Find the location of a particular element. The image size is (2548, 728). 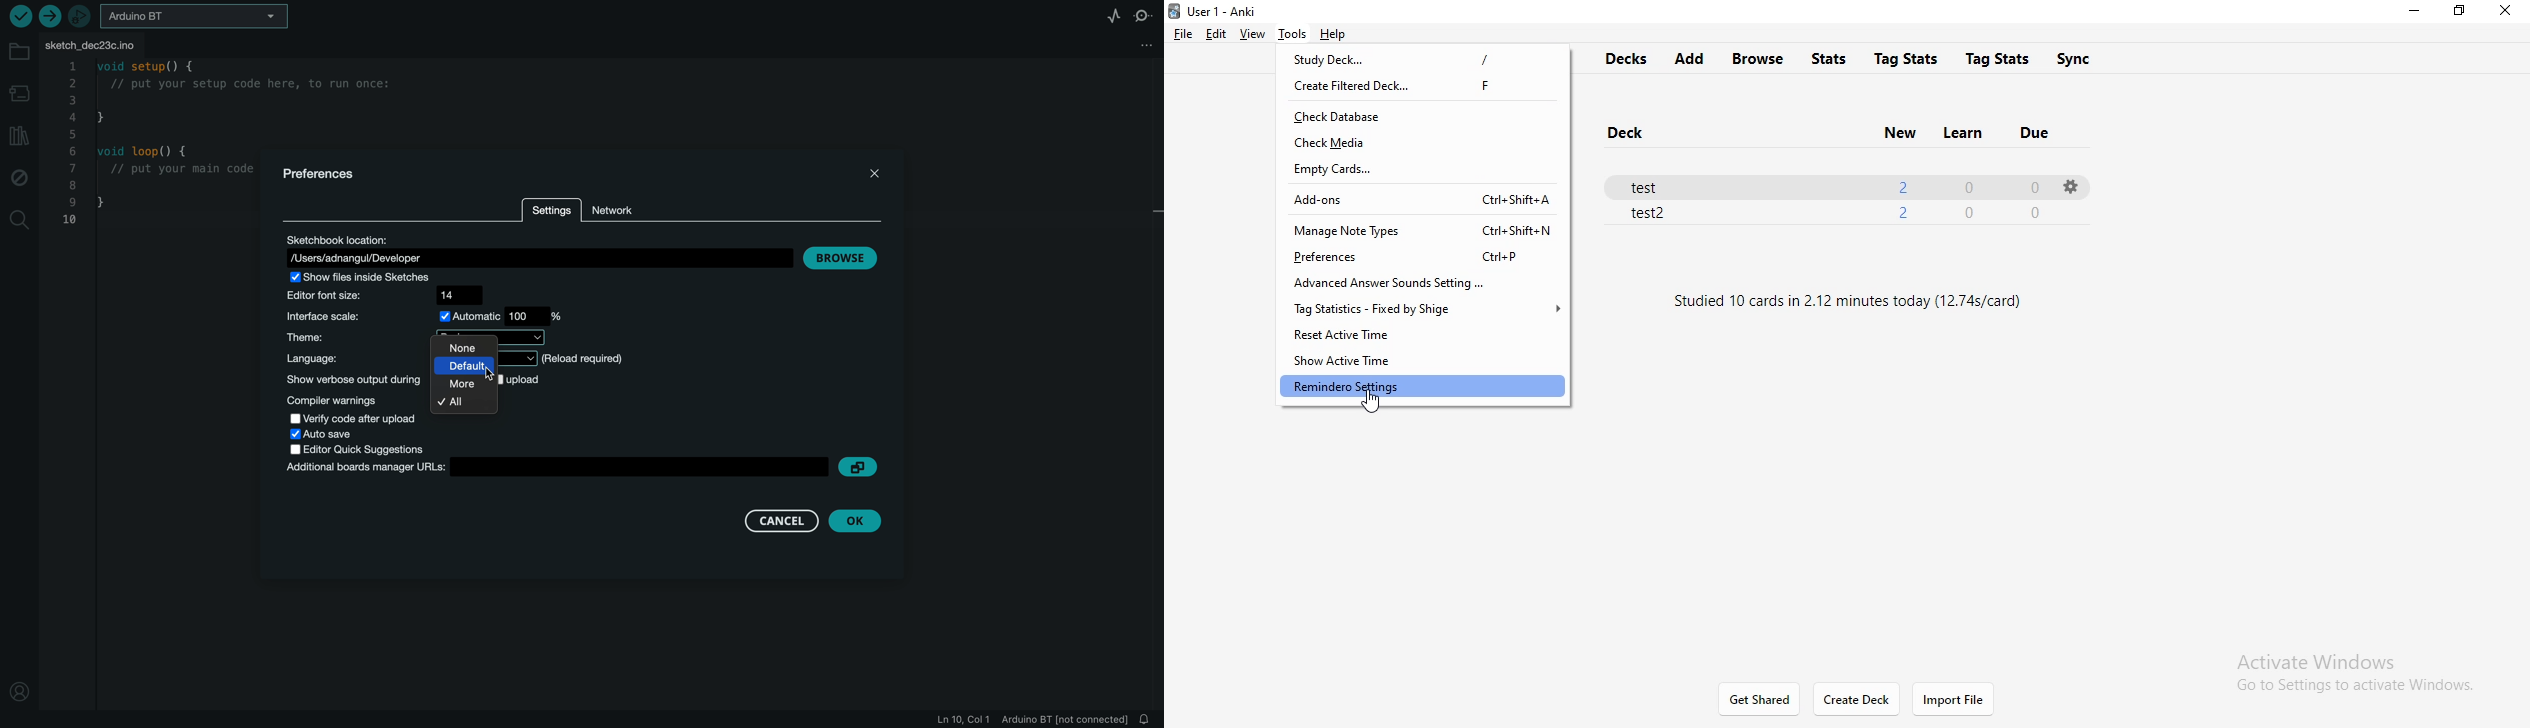

test2 is located at coordinates (1652, 215).